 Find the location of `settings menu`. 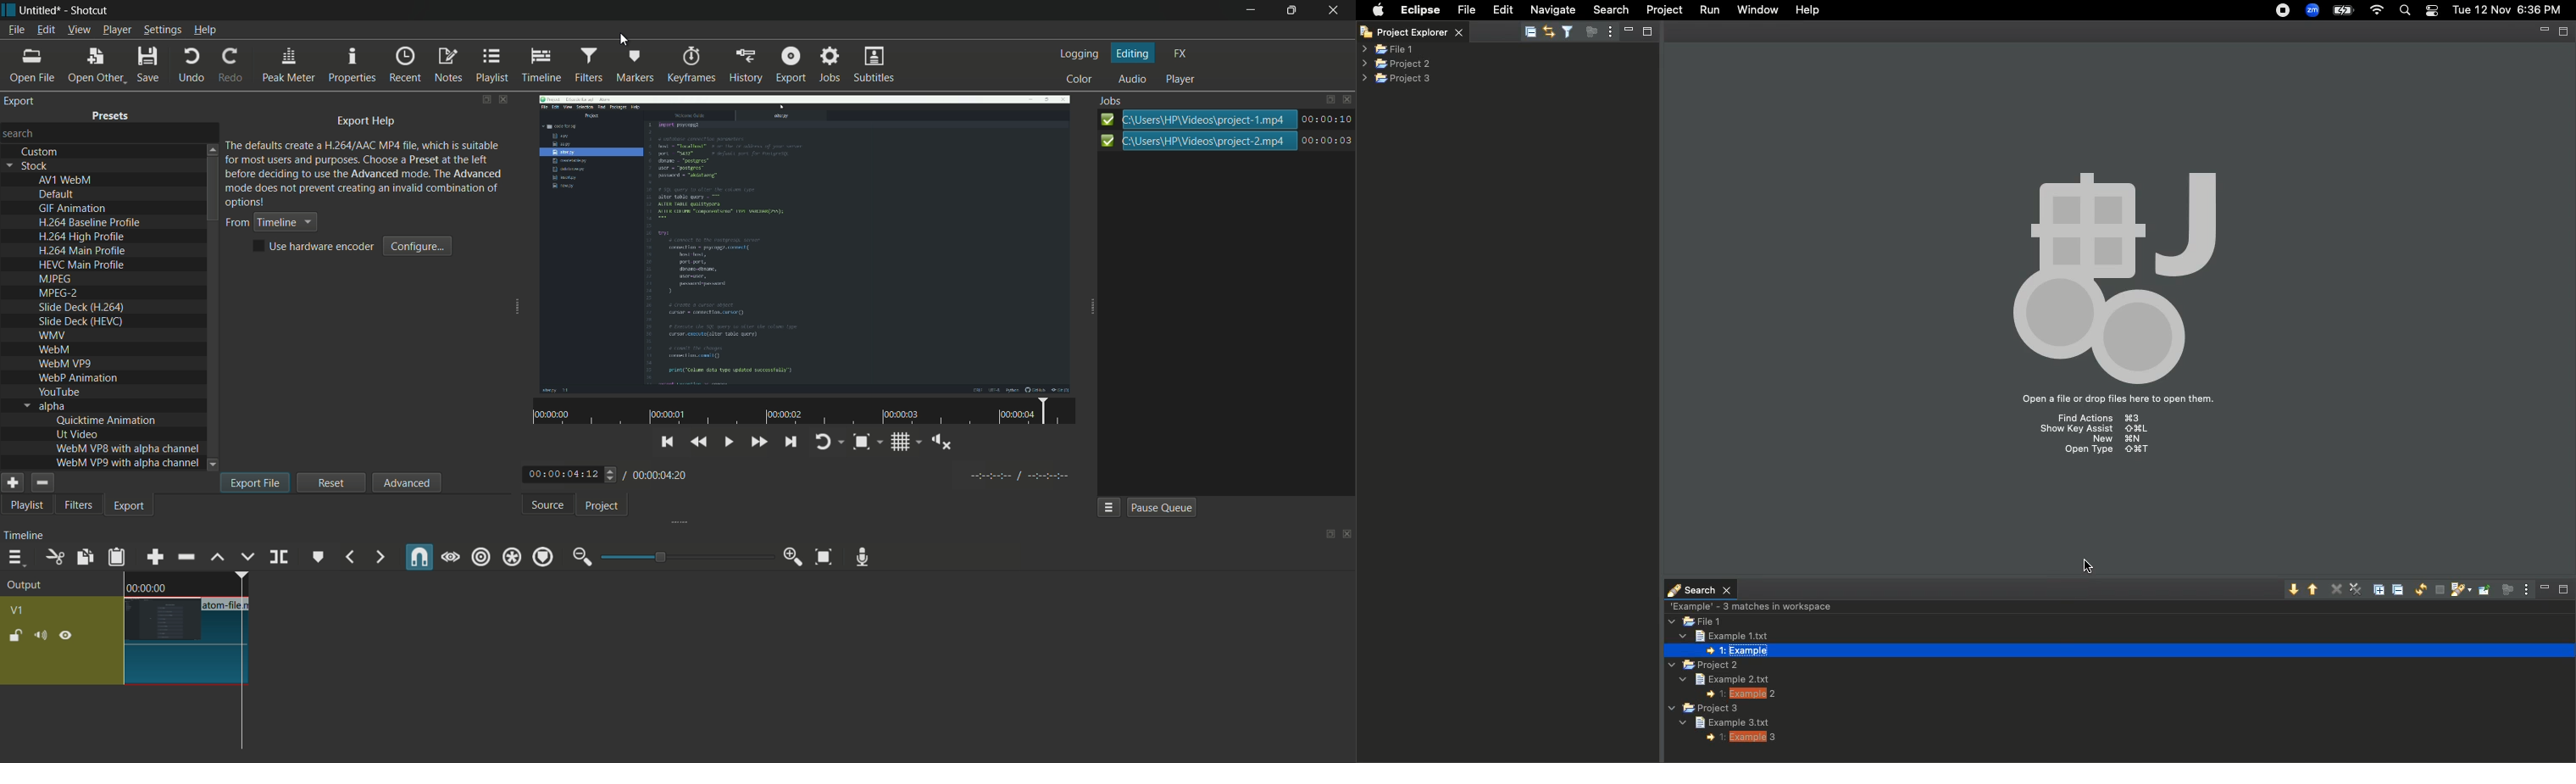

settings menu is located at coordinates (162, 30).